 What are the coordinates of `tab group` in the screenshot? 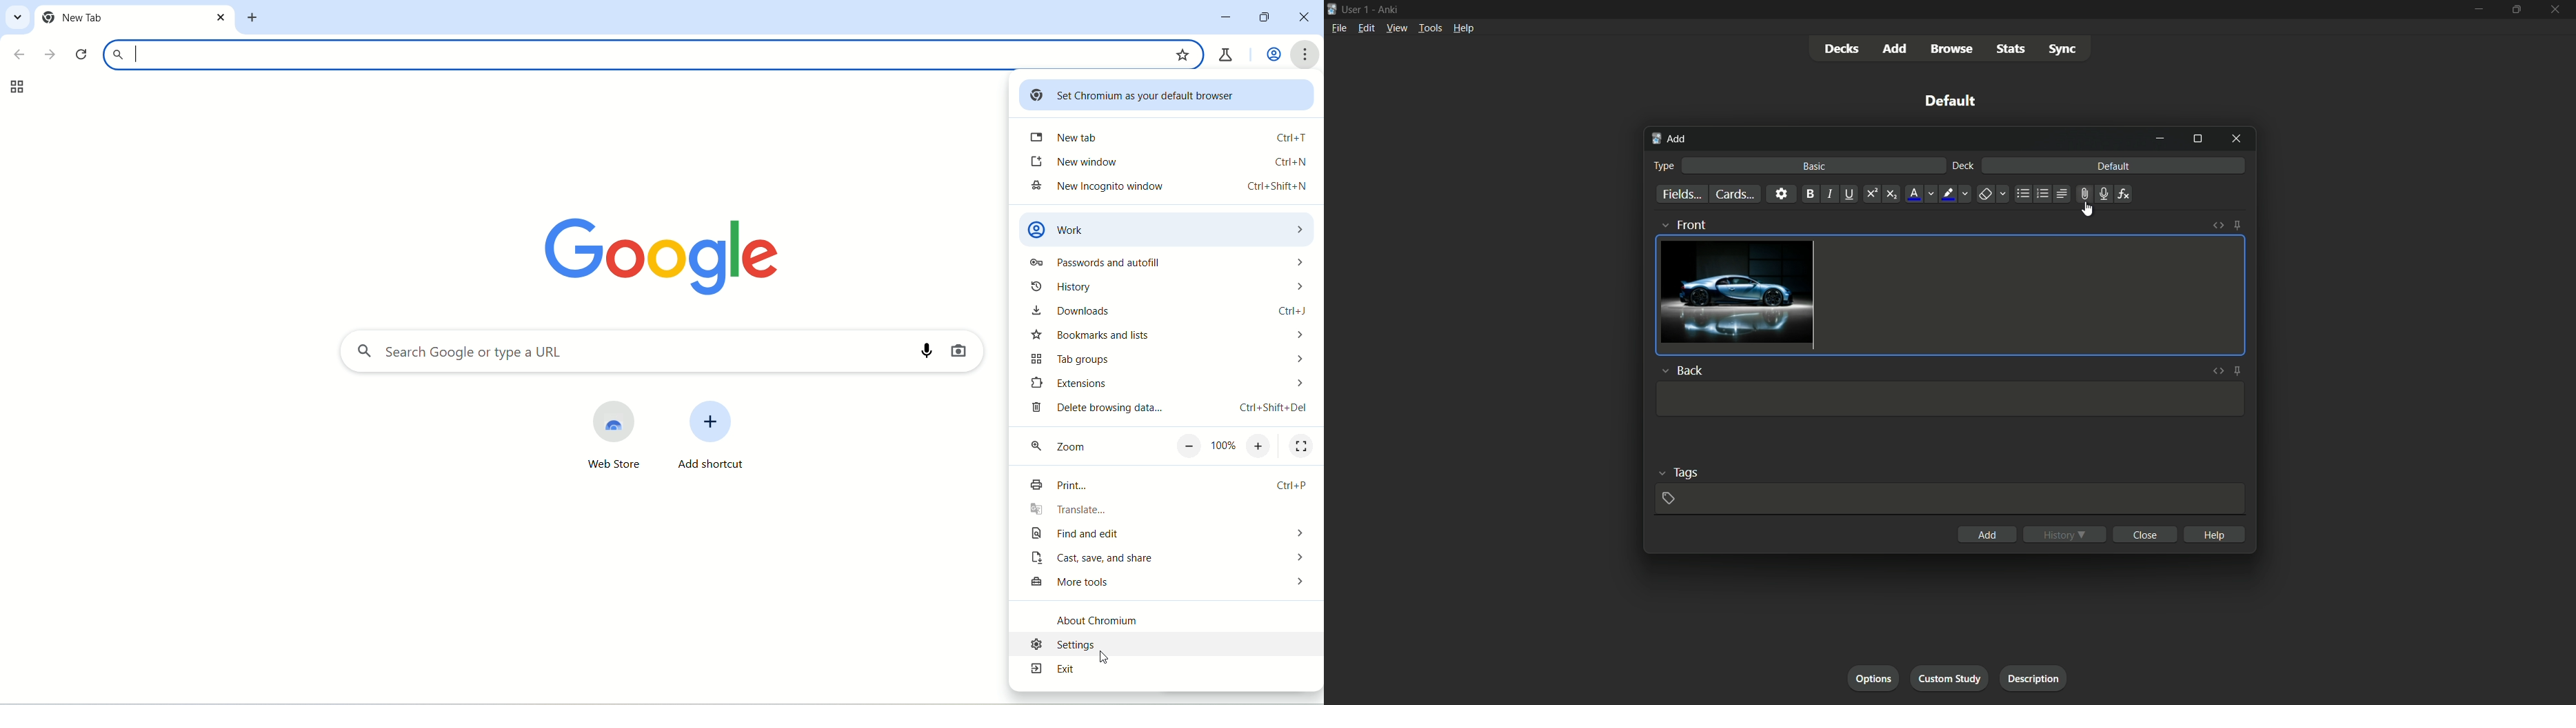 It's located at (1165, 363).